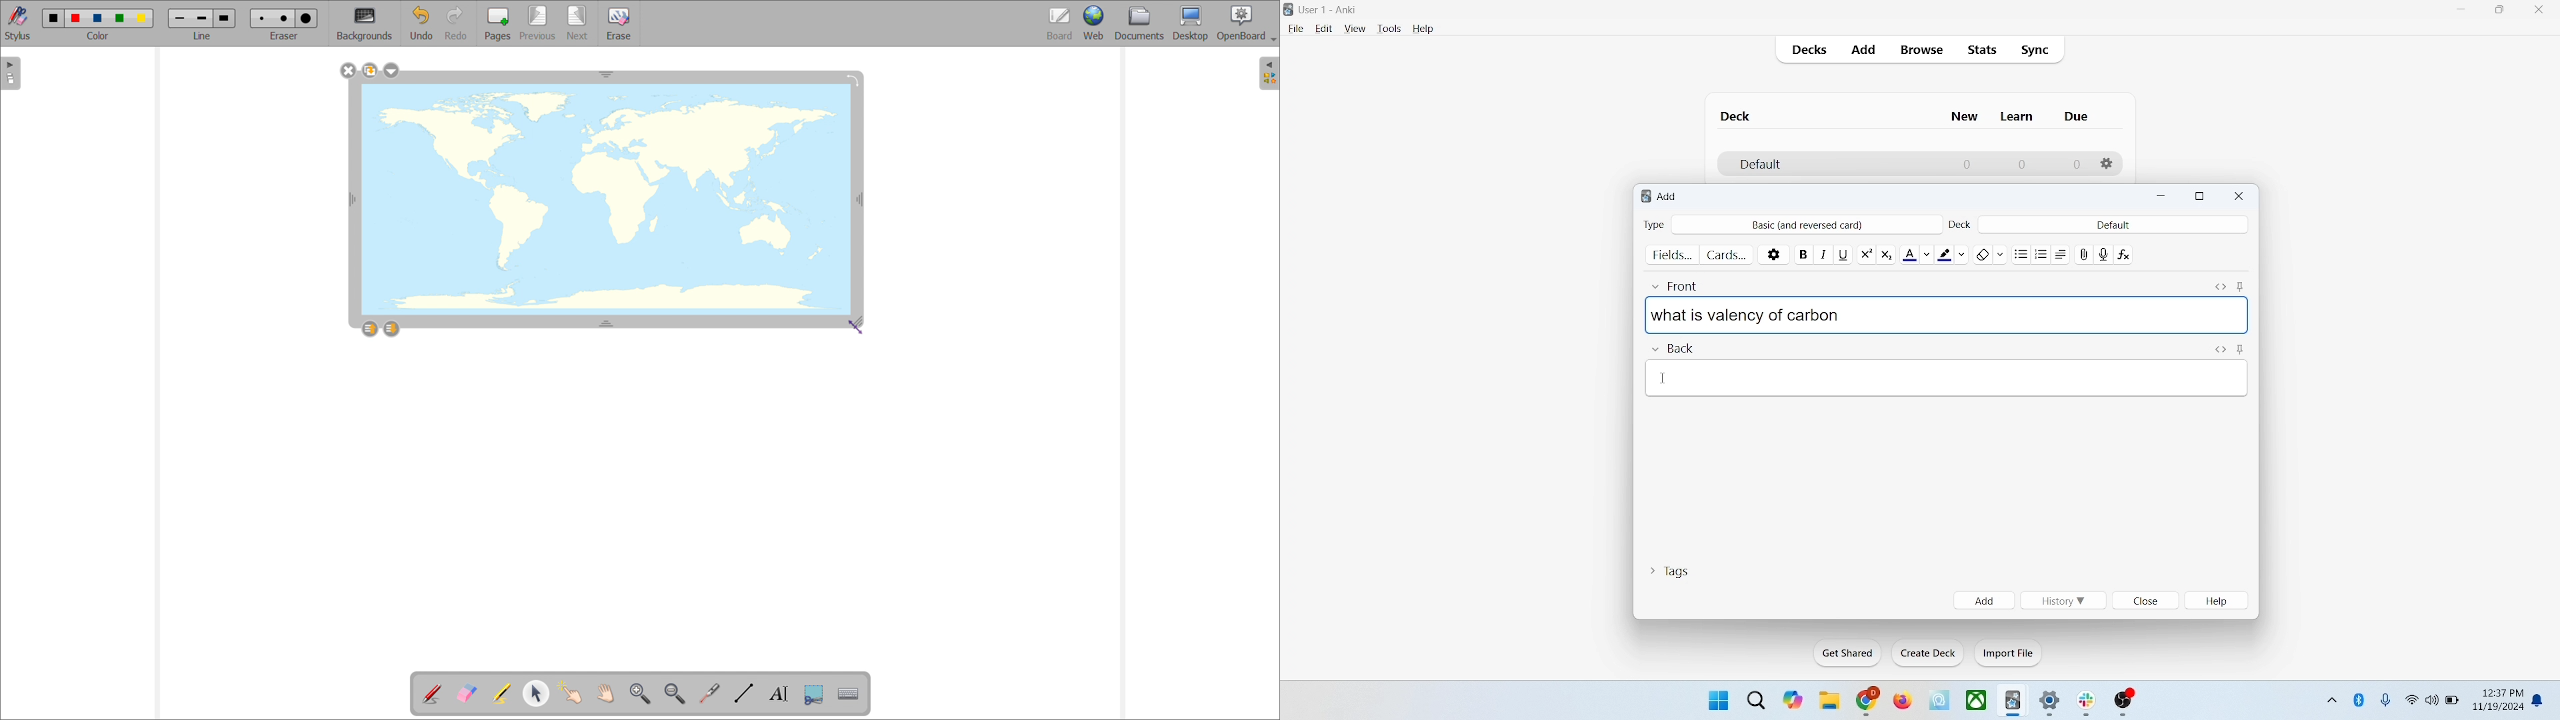 Image resolution: width=2576 pixels, height=728 pixels. Describe the element at coordinates (2240, 284) in the screenshot. I see `sticky` at that location.